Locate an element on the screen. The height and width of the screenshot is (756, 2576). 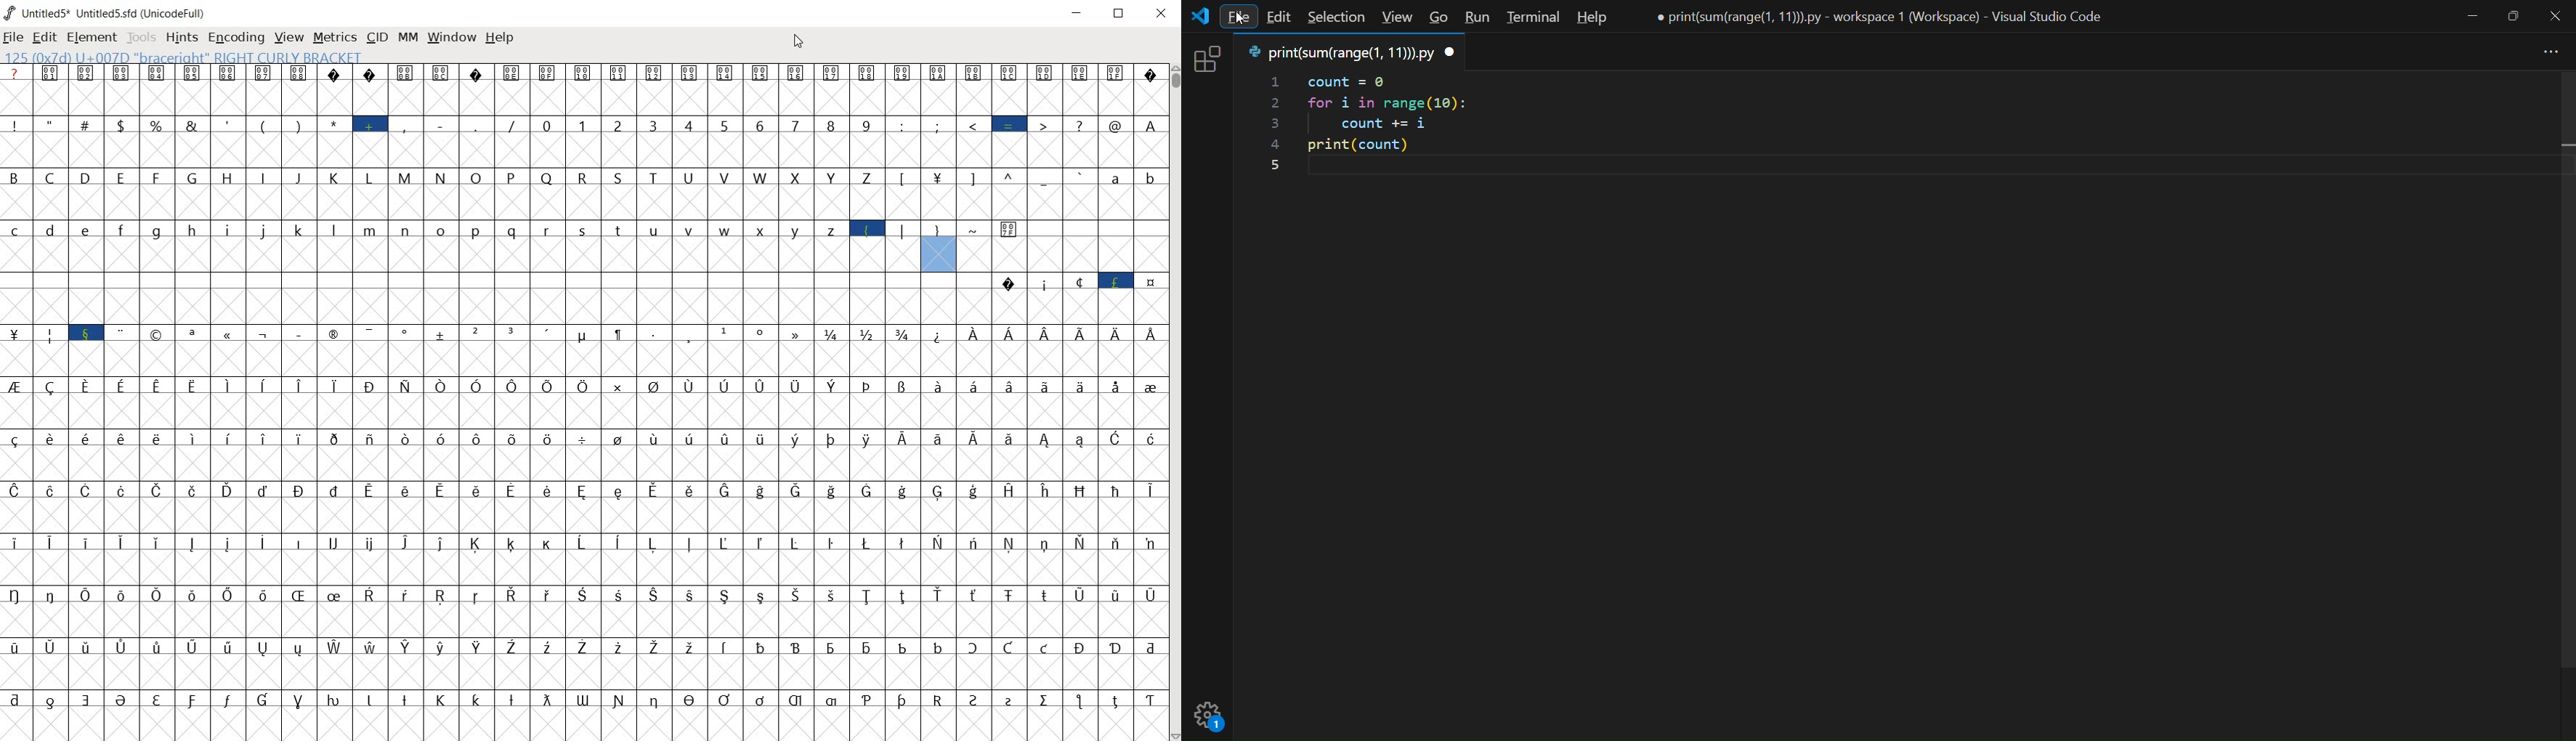
WINDOW is located at coordinates (452, 36).